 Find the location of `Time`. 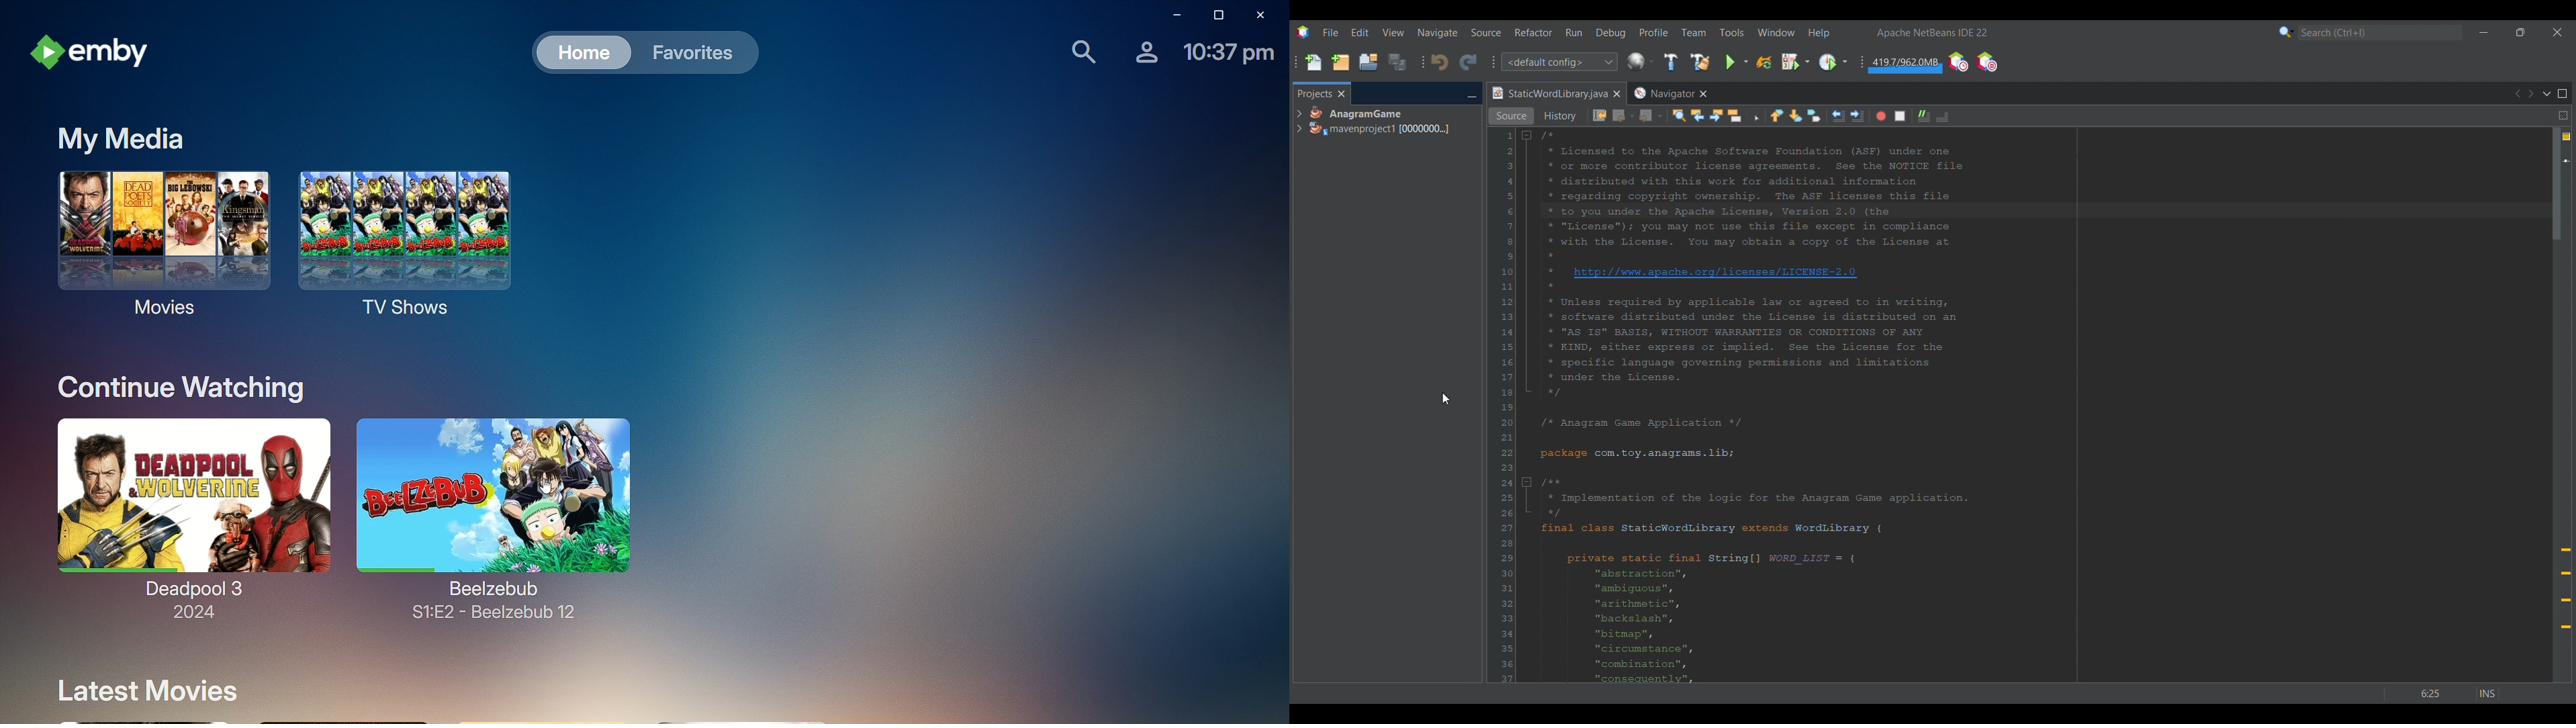

Time is located at coordinates (1227, 57).